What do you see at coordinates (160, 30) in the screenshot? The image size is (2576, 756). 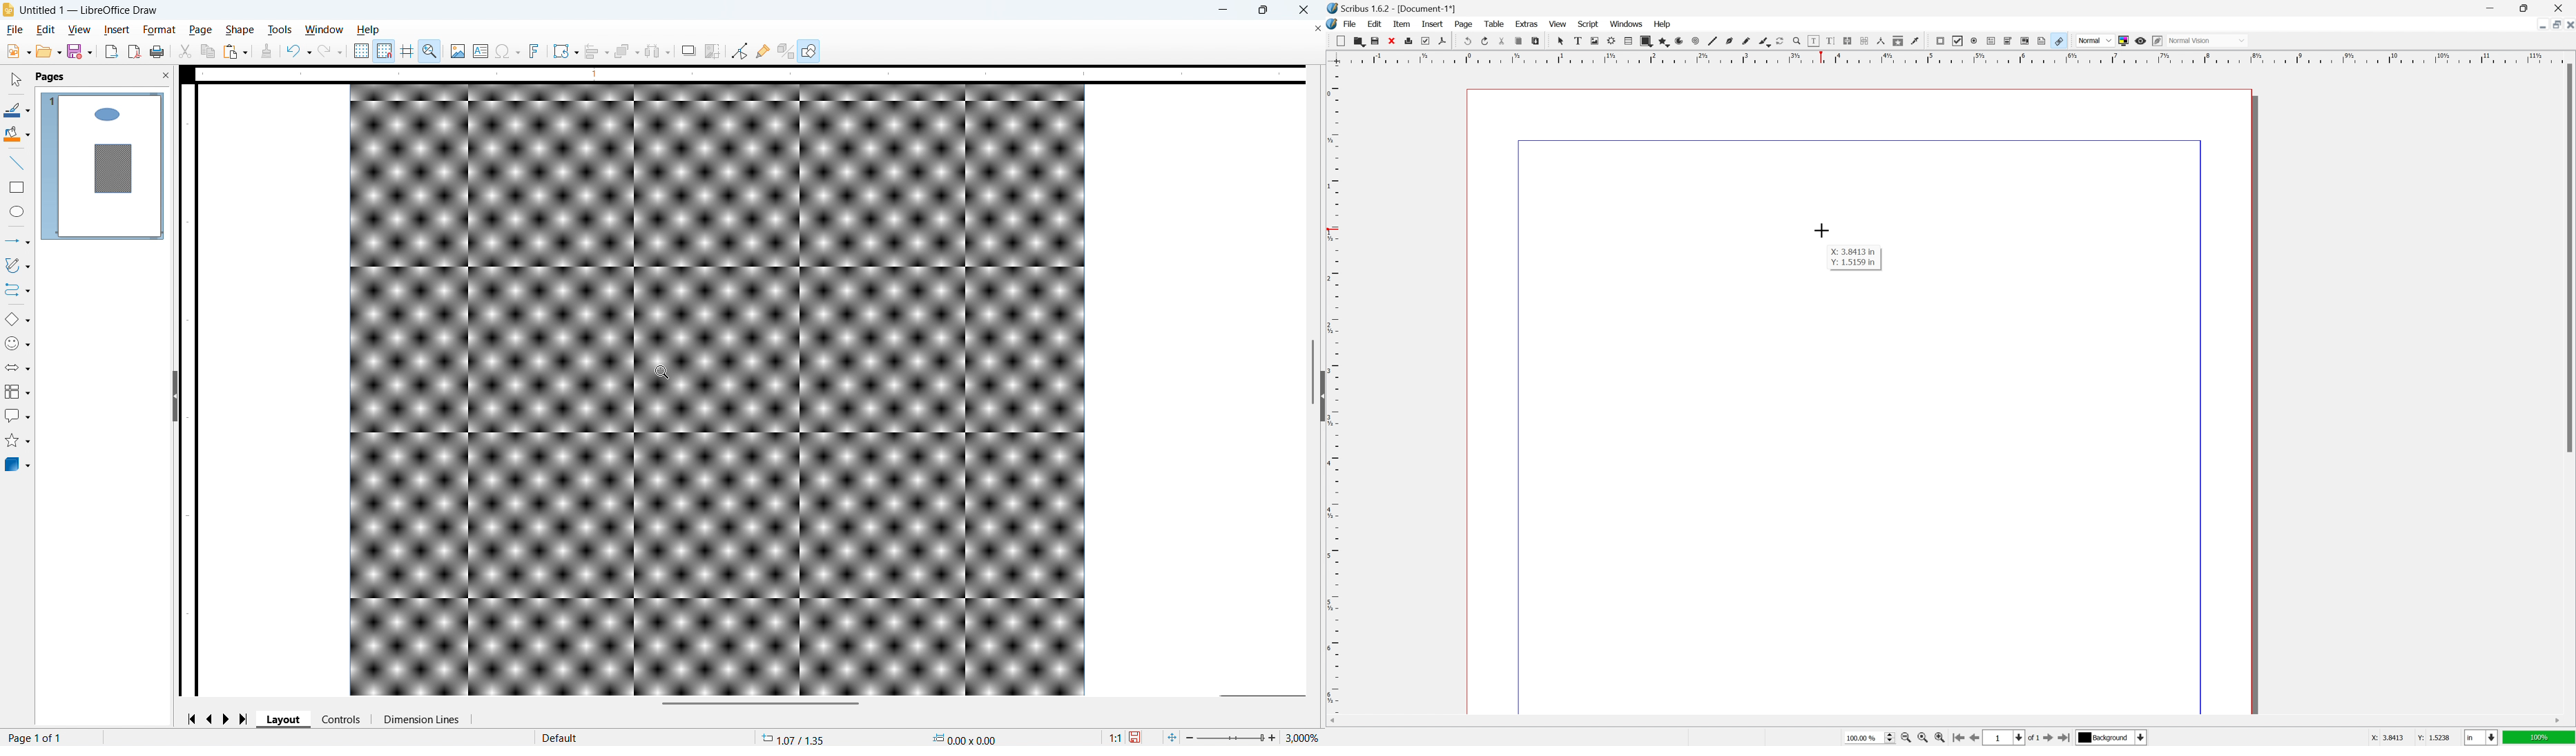 I see `Format ` at bounding box center [160, 30].